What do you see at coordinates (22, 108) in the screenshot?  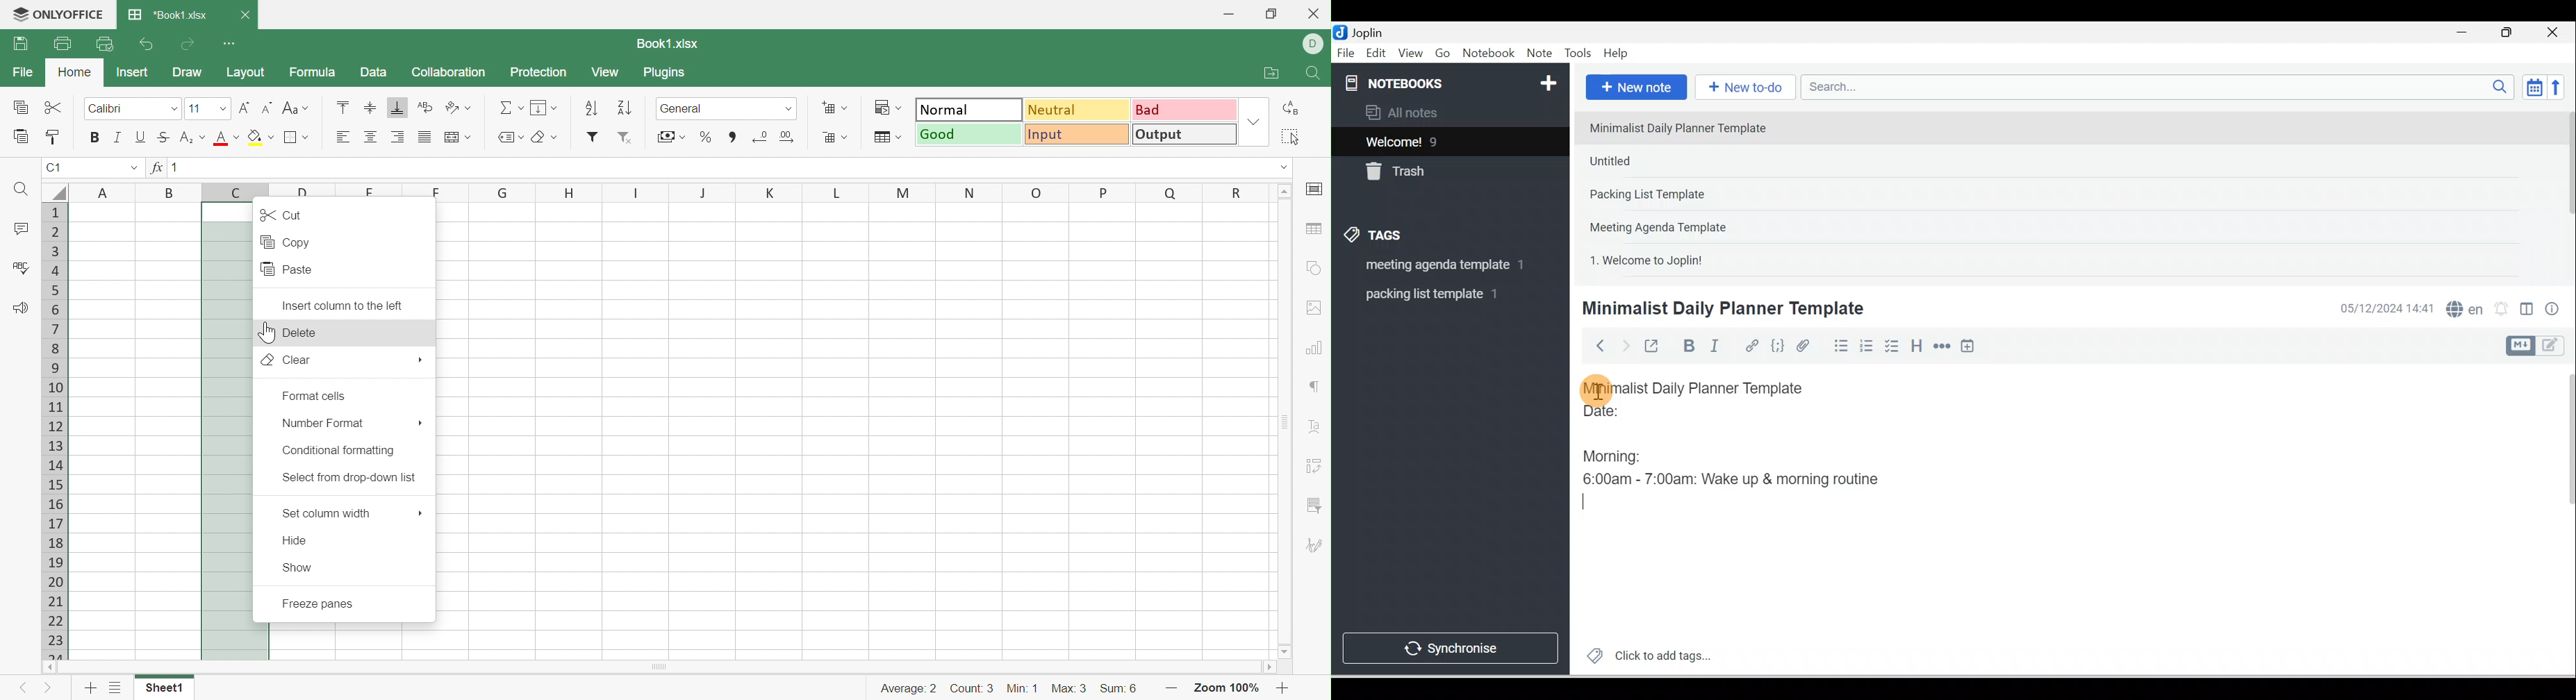 I see `Copy` at bounding box center [22, 108].